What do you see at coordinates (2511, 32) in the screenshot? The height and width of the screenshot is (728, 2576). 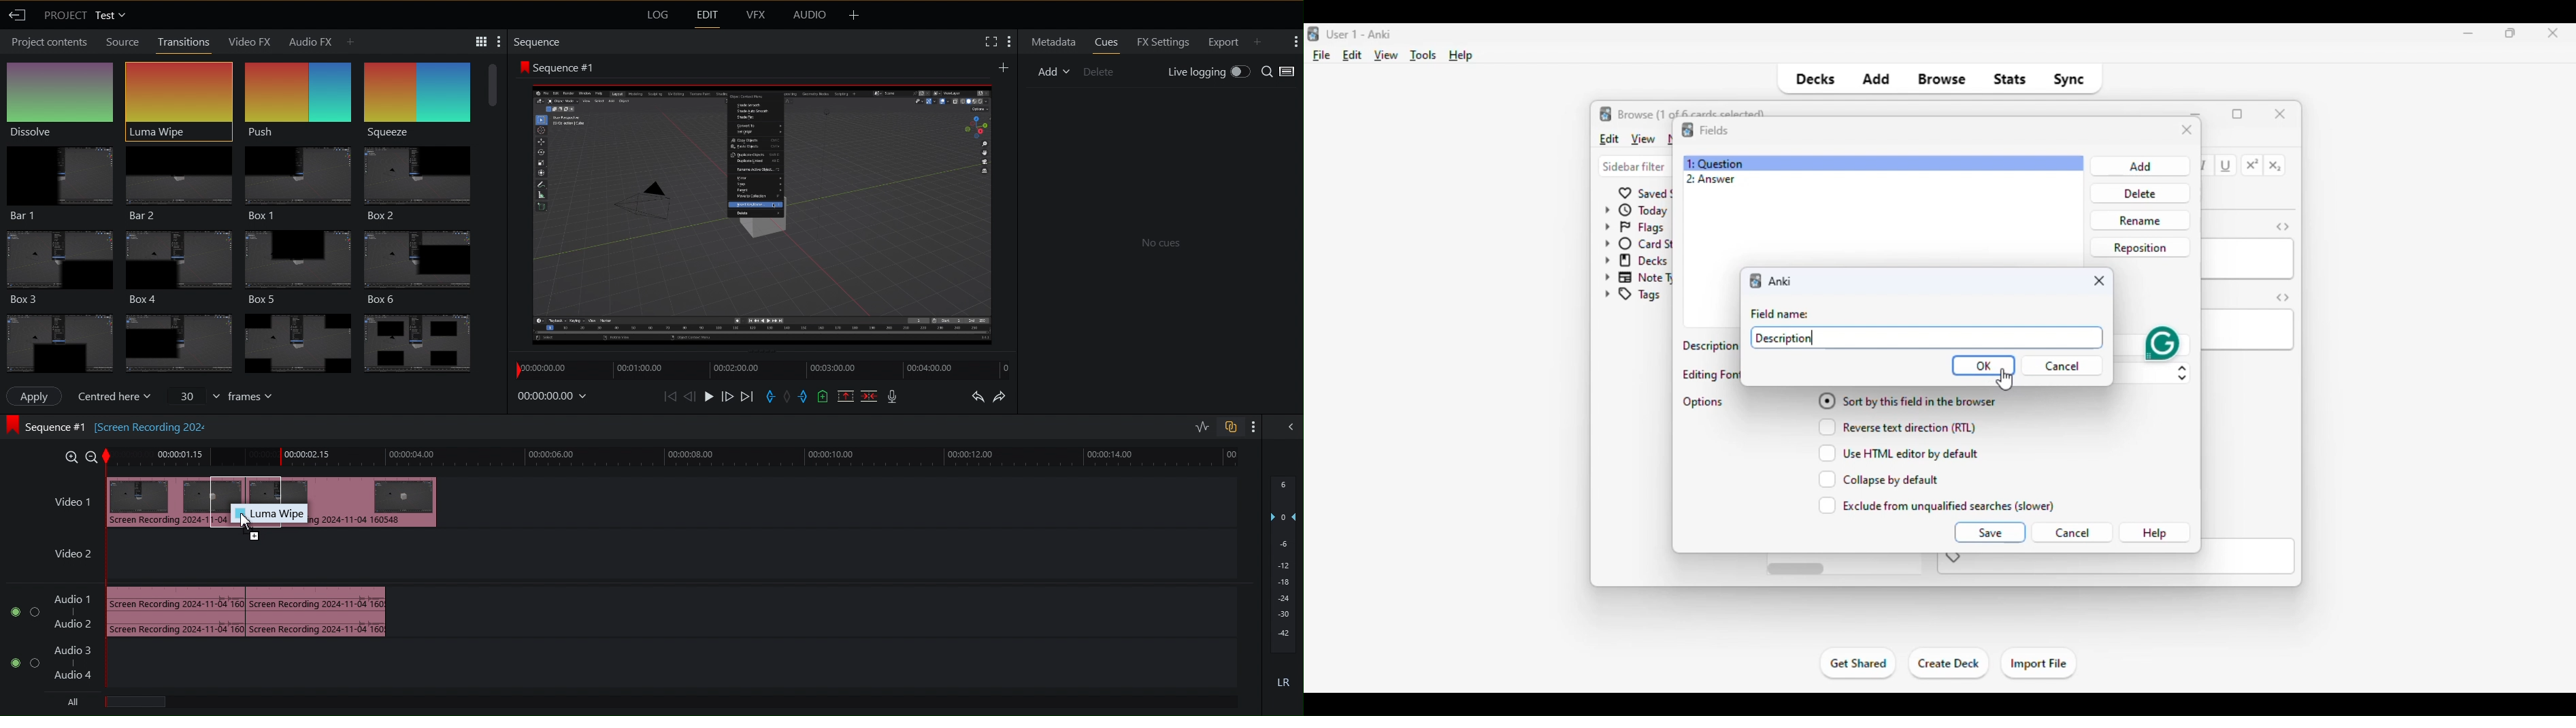 I see `maximize` at bounding box center [2511, 32].